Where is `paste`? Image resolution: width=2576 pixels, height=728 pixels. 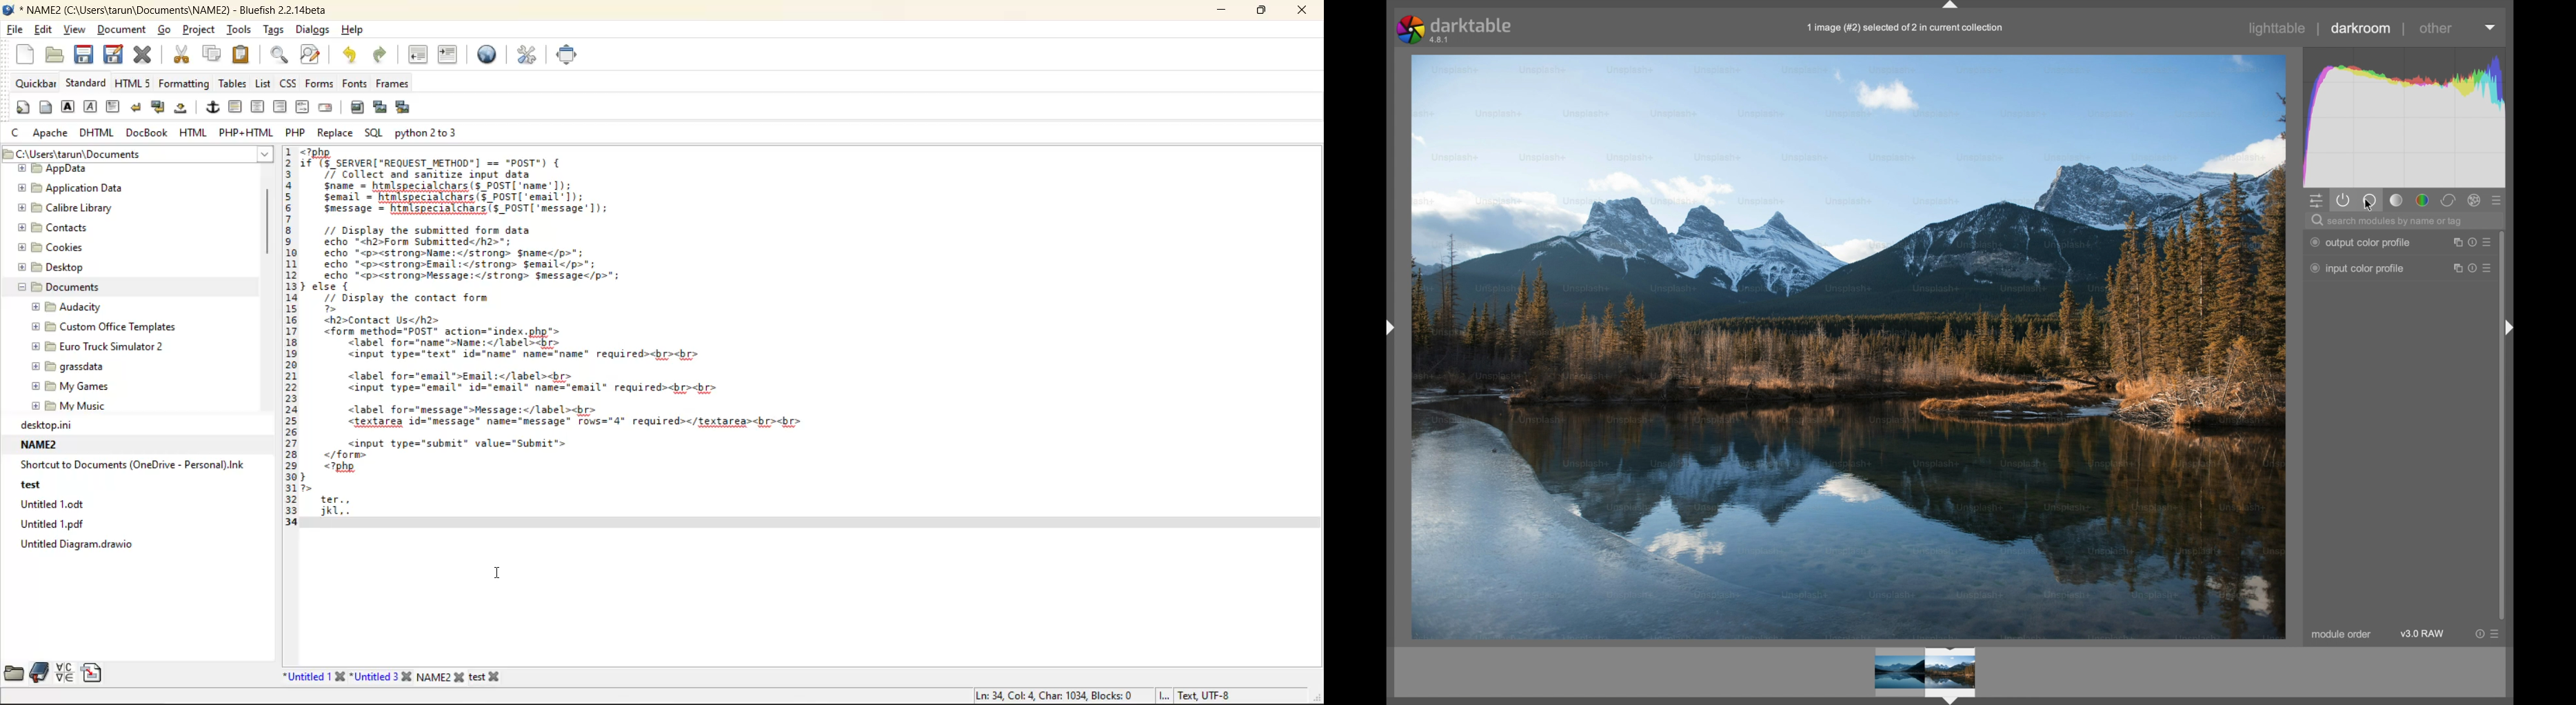 paste is located at coordinates (244, 57).